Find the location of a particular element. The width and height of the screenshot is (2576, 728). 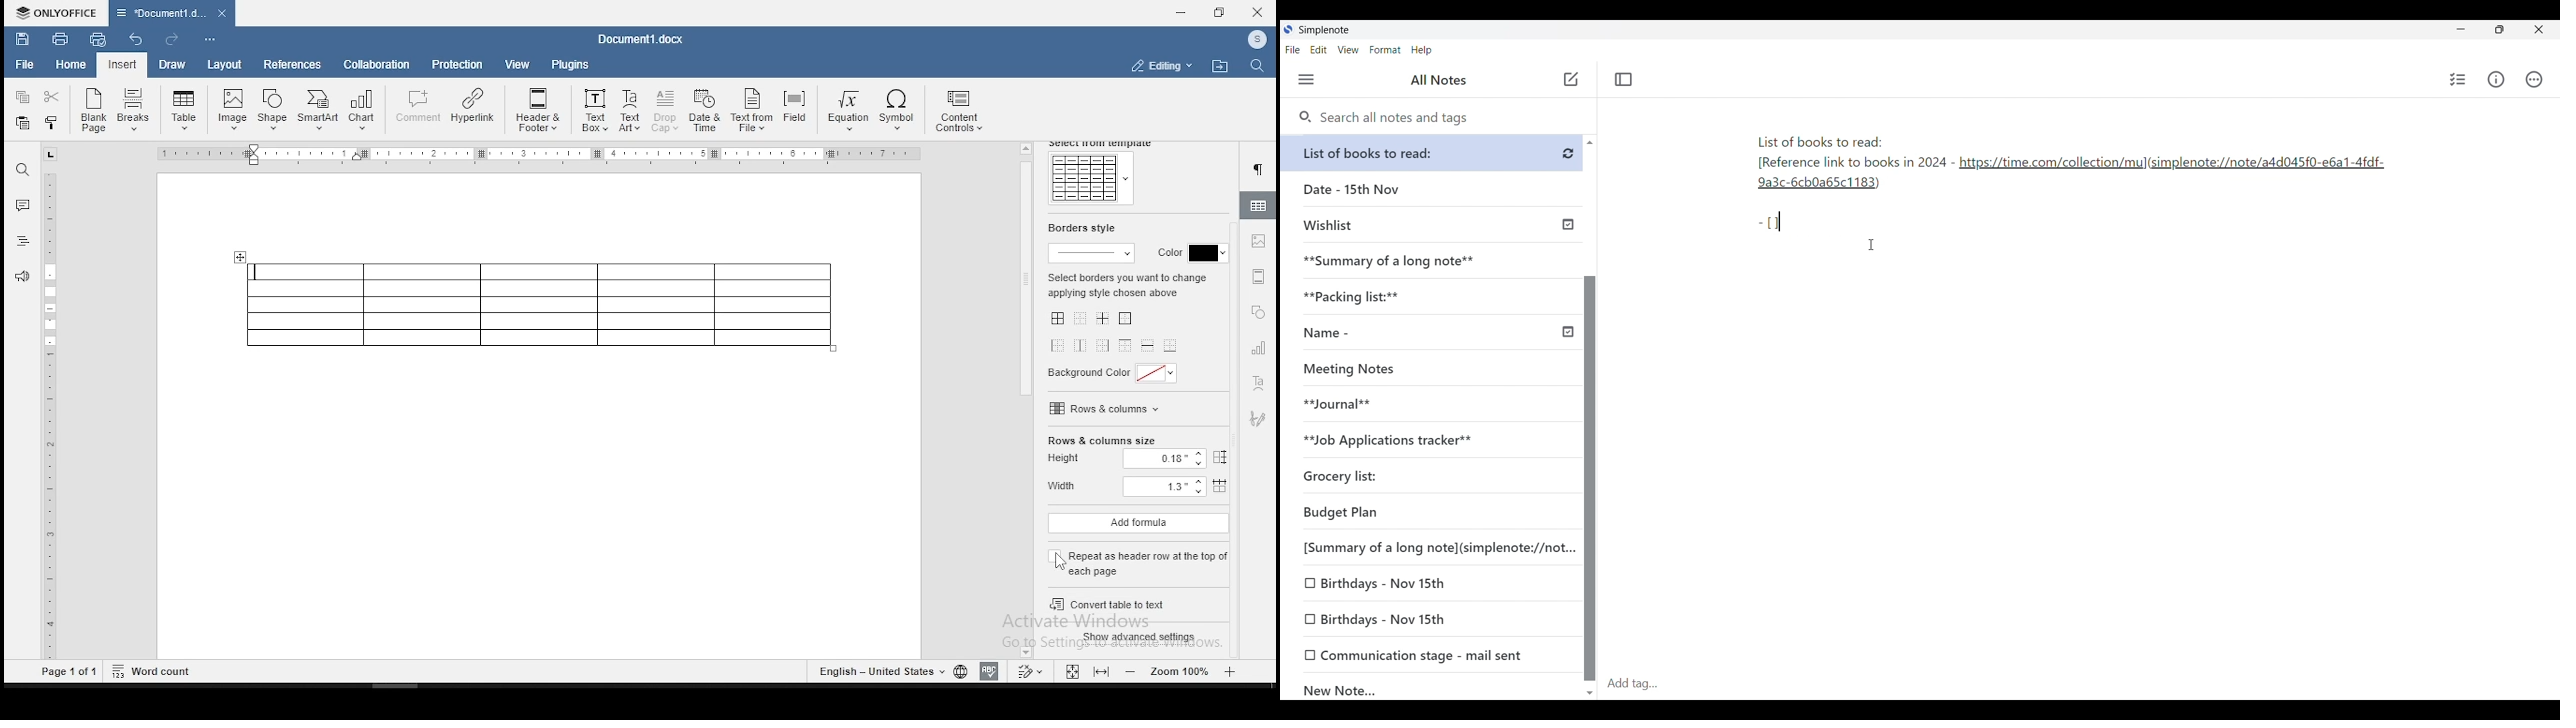

Meeting Notes is located at coordinates (1427, 369).